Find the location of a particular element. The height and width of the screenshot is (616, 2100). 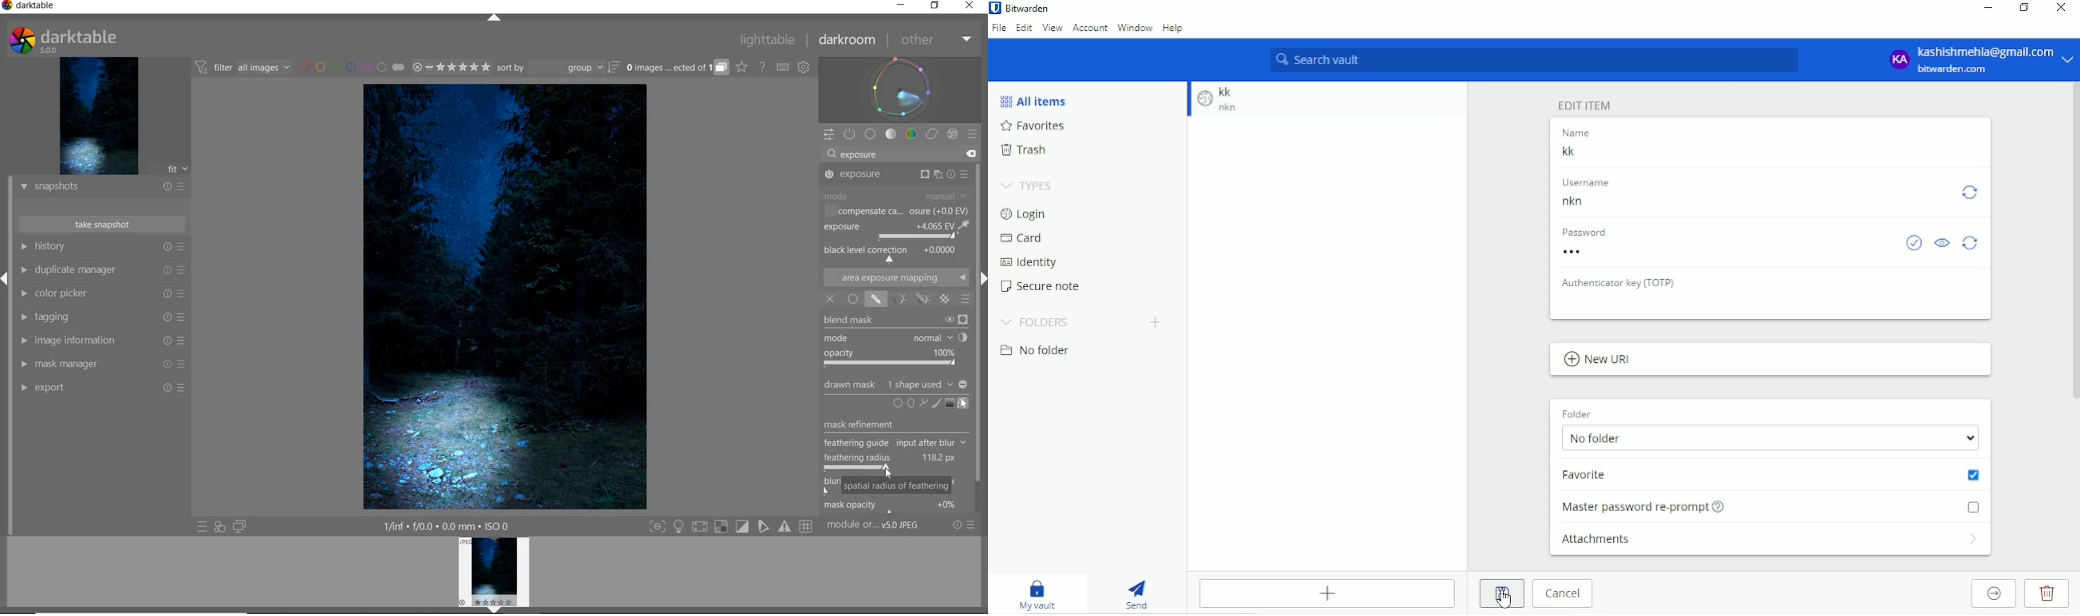

Close is located at coordinates (2060, 7).